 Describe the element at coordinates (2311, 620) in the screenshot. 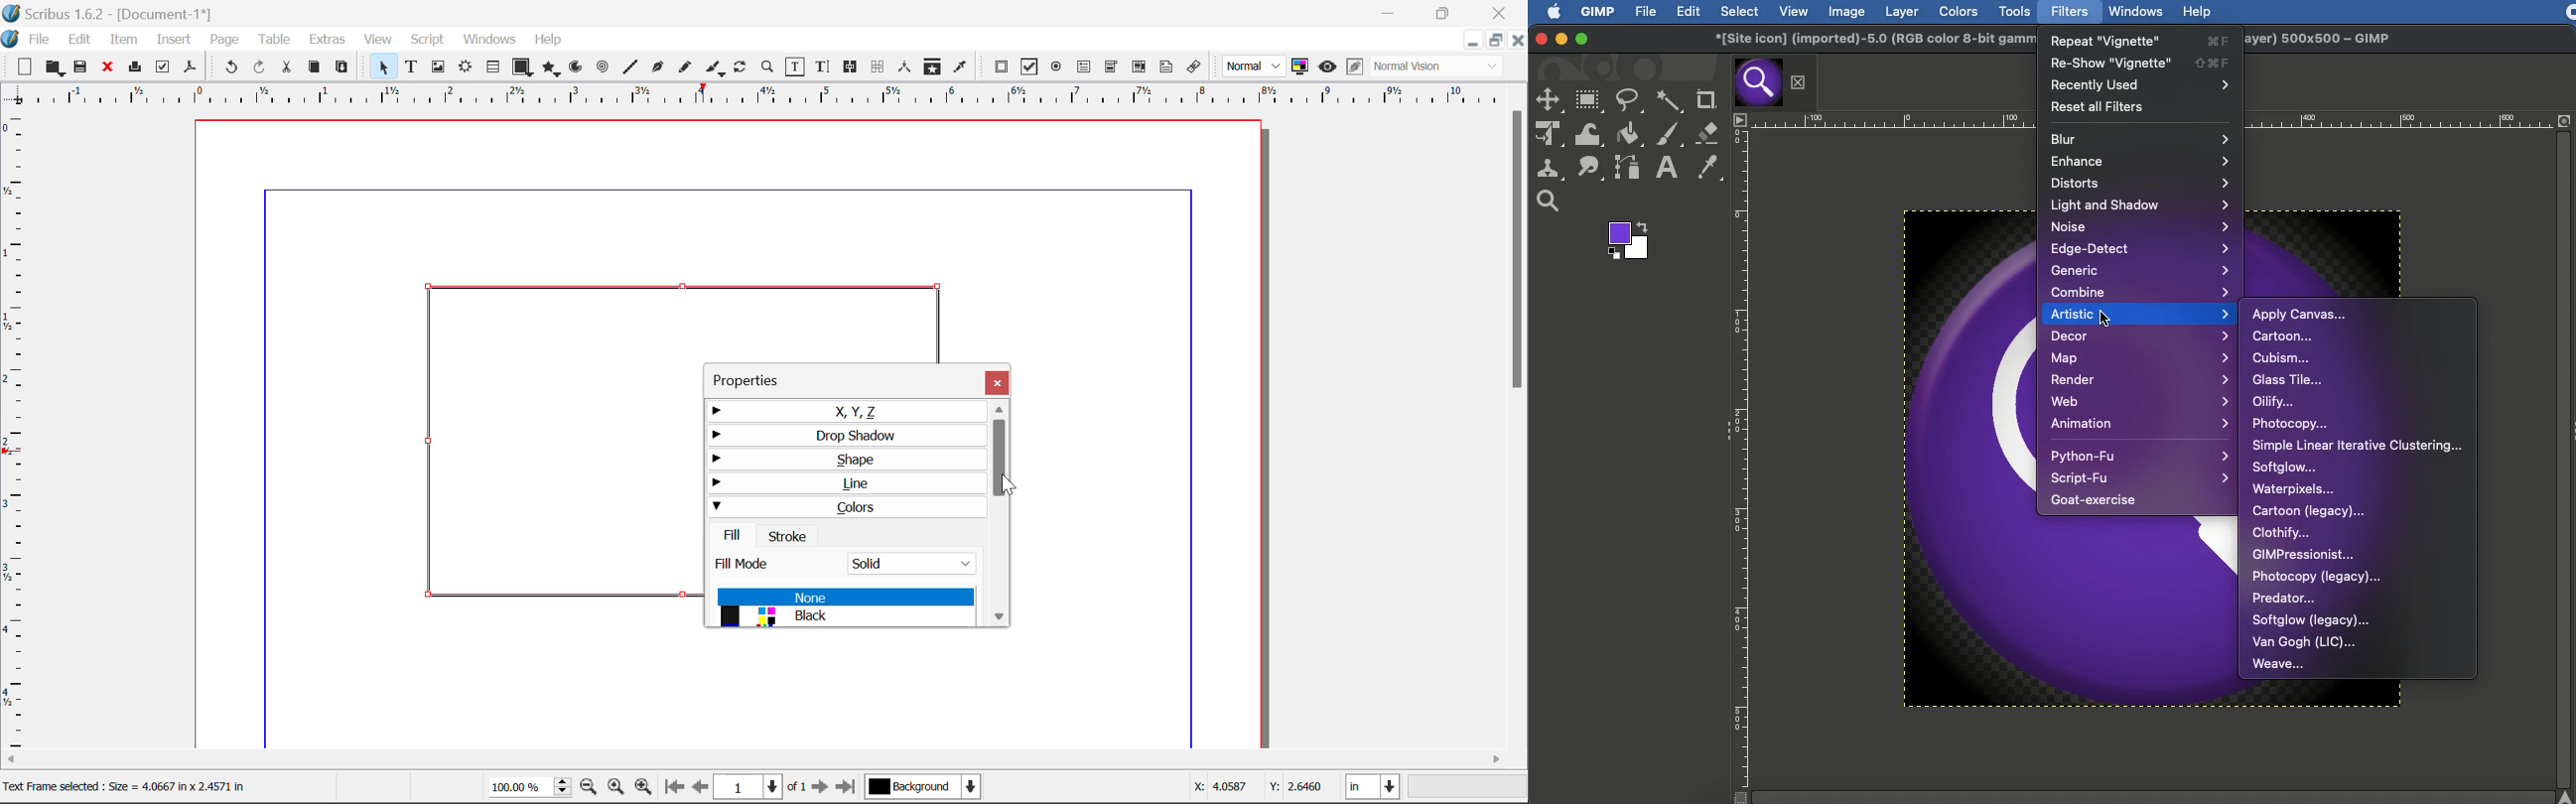

I see `Softglow ` at that location.